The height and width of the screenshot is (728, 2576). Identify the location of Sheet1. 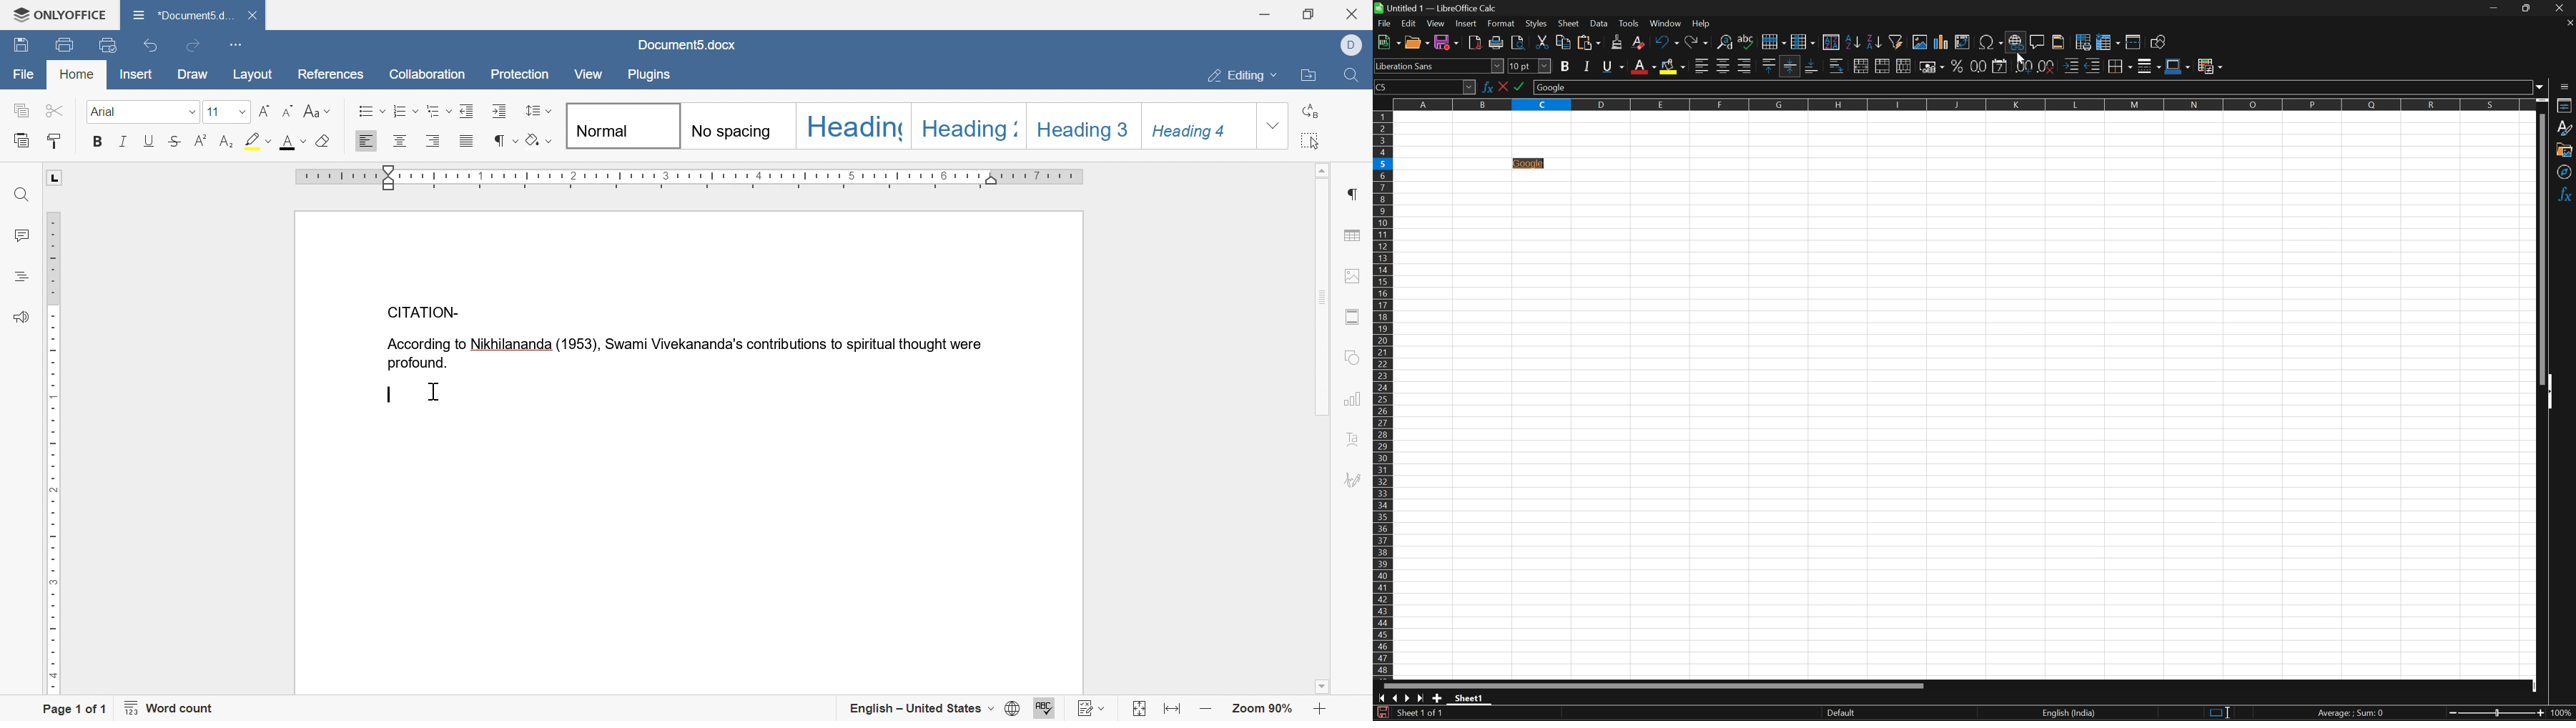
(1470, 698).